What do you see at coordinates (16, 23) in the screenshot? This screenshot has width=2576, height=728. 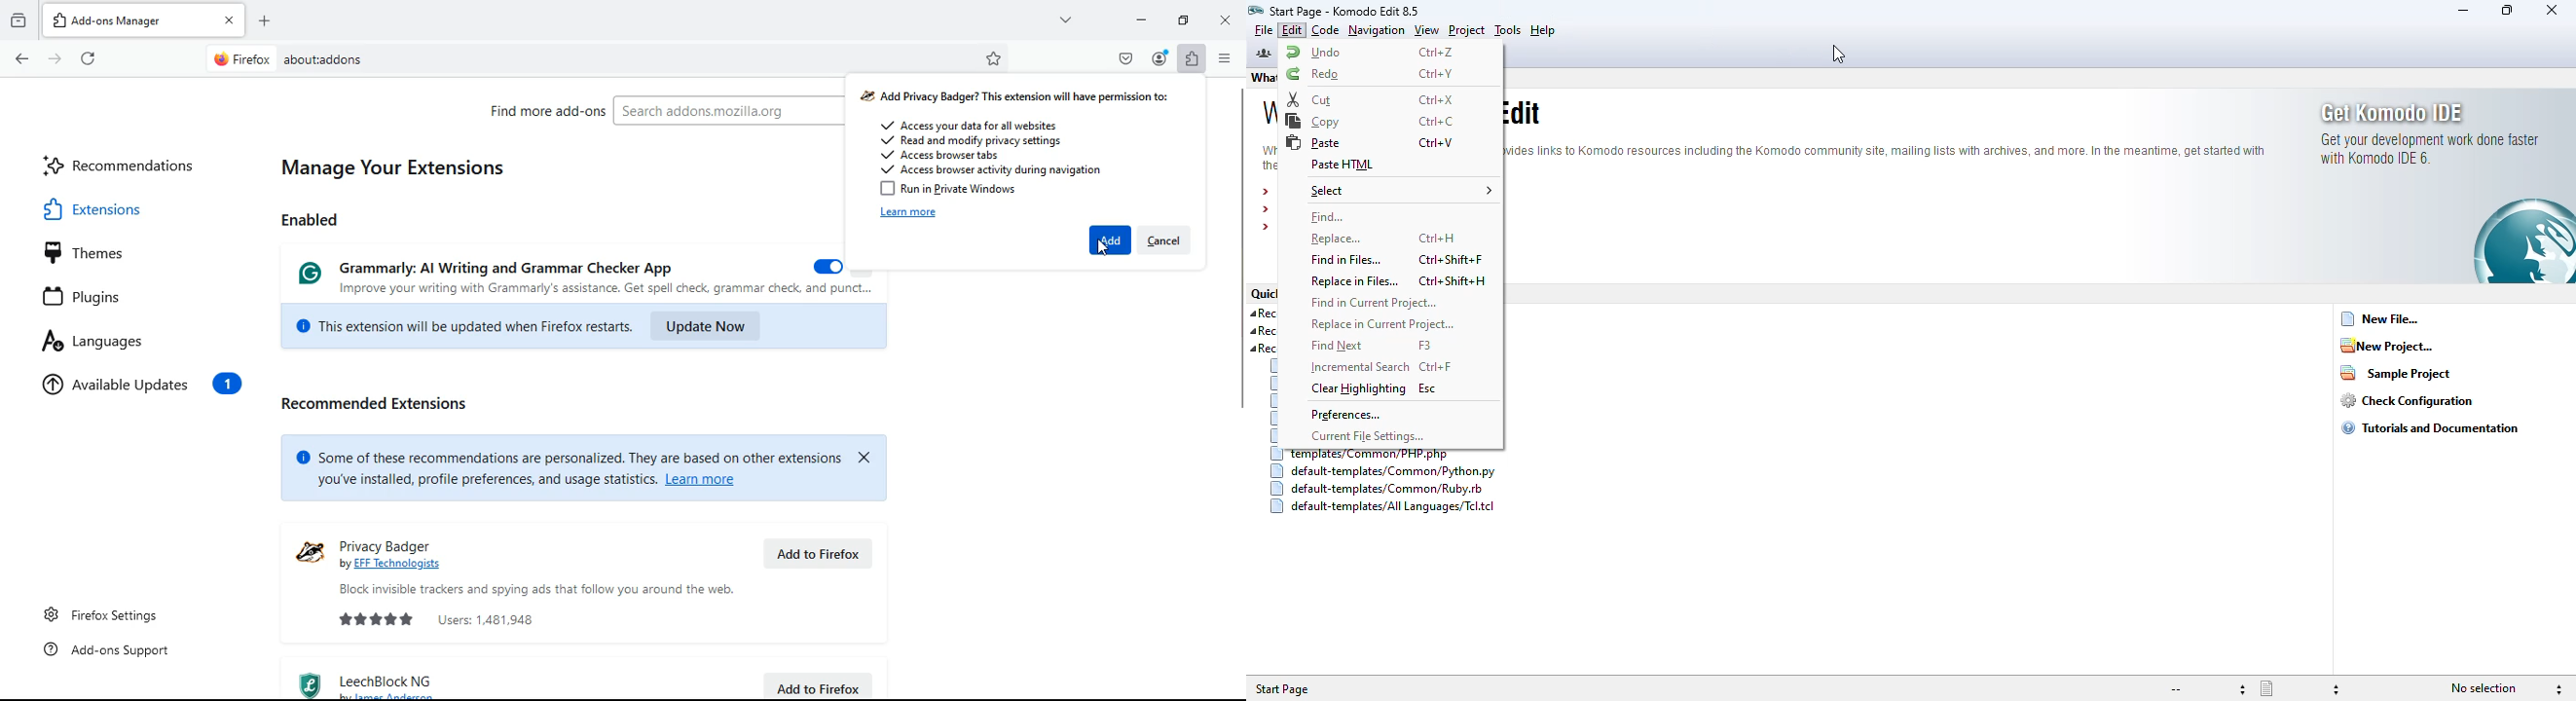 I see `archive` at bounding box center [16, 23].